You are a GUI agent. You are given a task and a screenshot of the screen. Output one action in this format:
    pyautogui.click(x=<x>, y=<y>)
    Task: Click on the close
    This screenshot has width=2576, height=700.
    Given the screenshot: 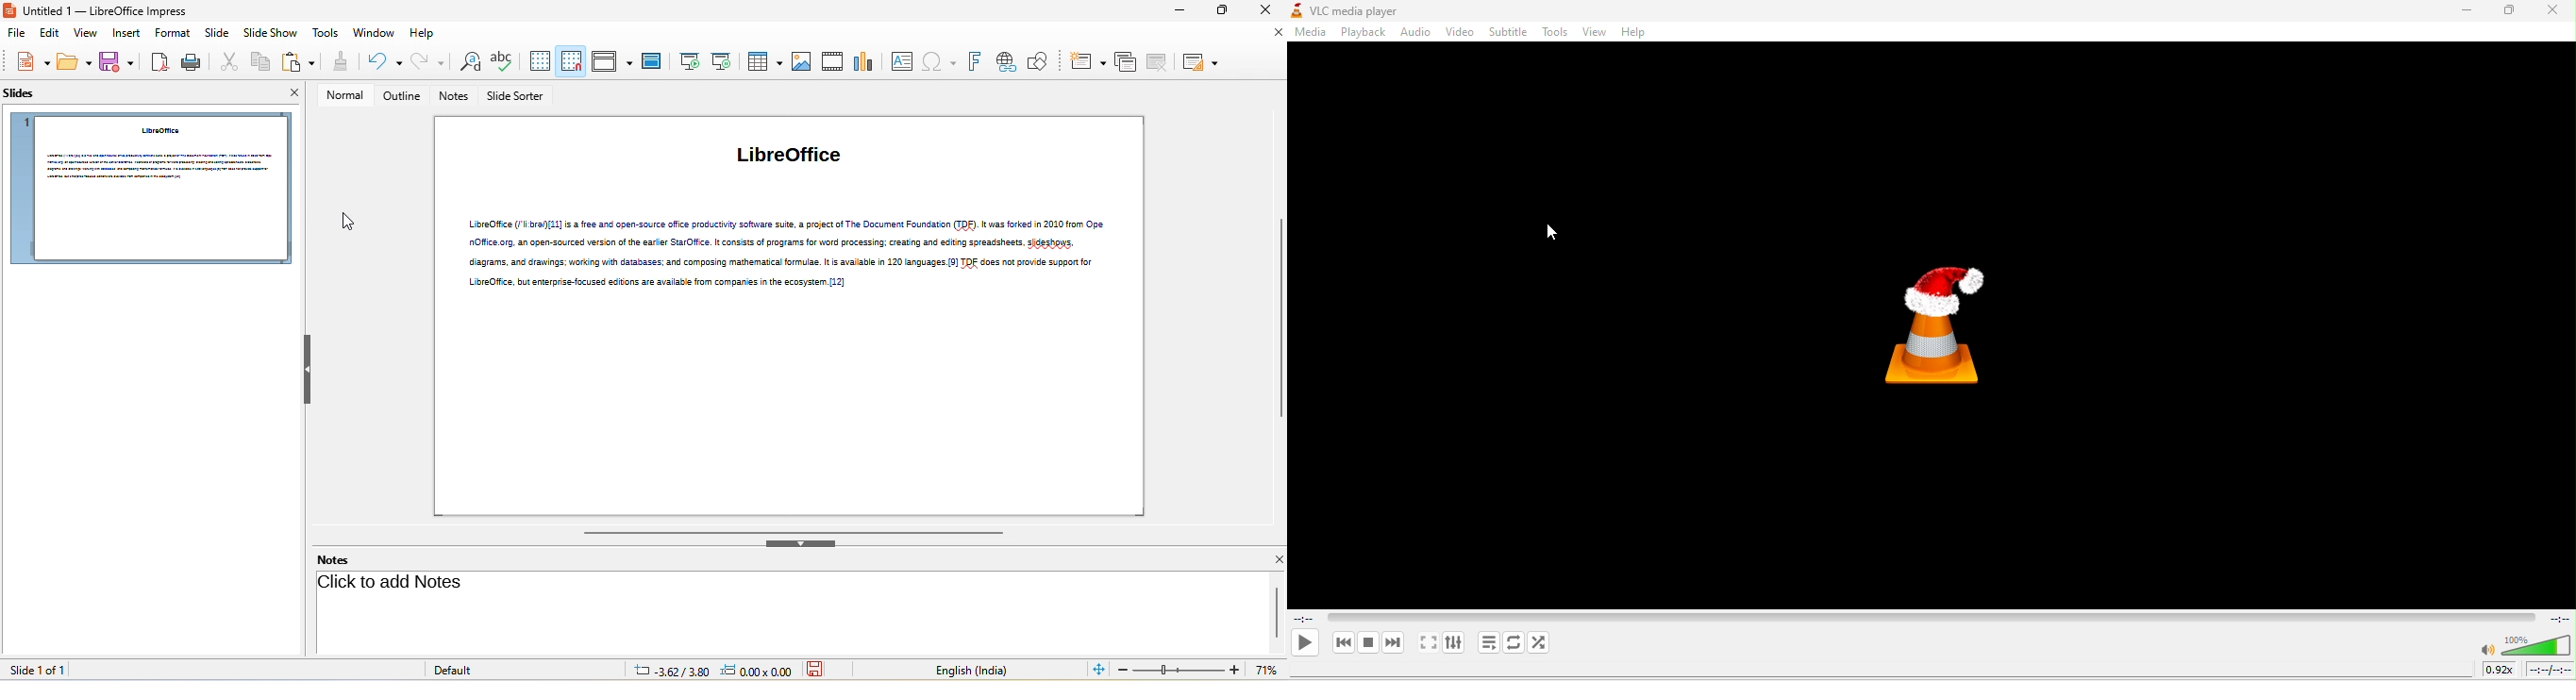 What is the action you would take?
    pyautogui.click(x=291, y=94)
    